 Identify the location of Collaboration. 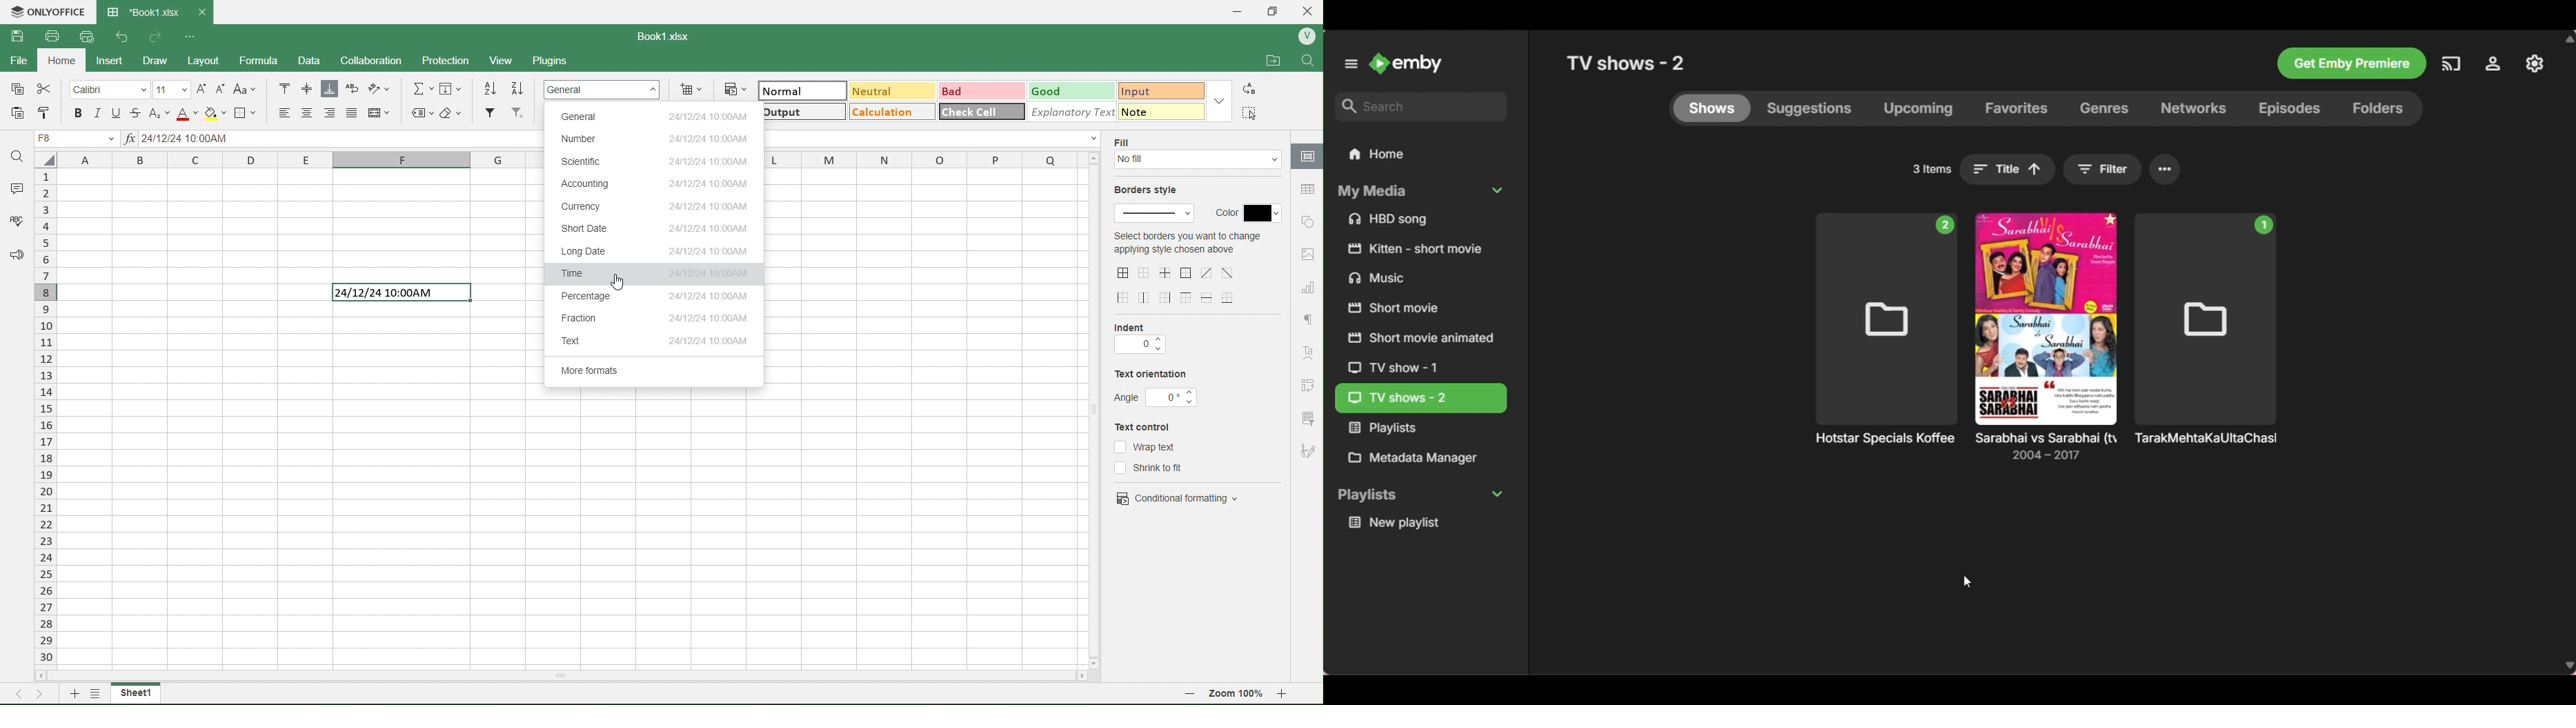
(379, 61).